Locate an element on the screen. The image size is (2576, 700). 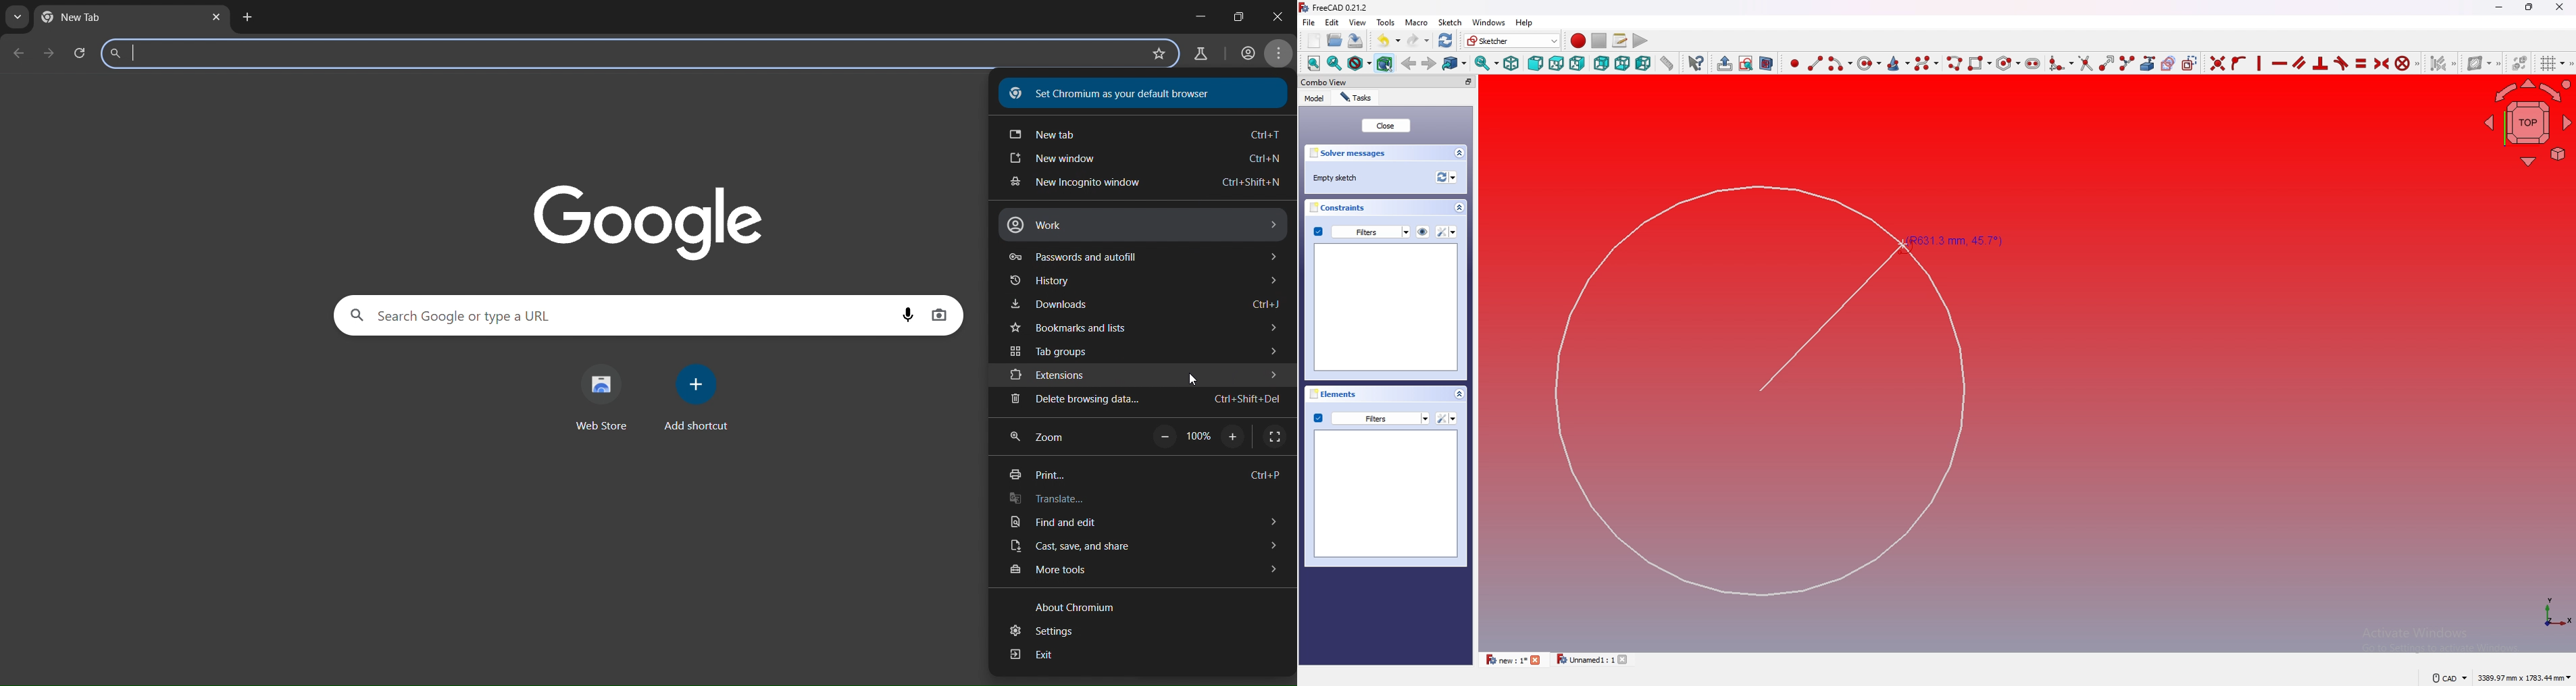
open is located at coordinates (1335, 40).